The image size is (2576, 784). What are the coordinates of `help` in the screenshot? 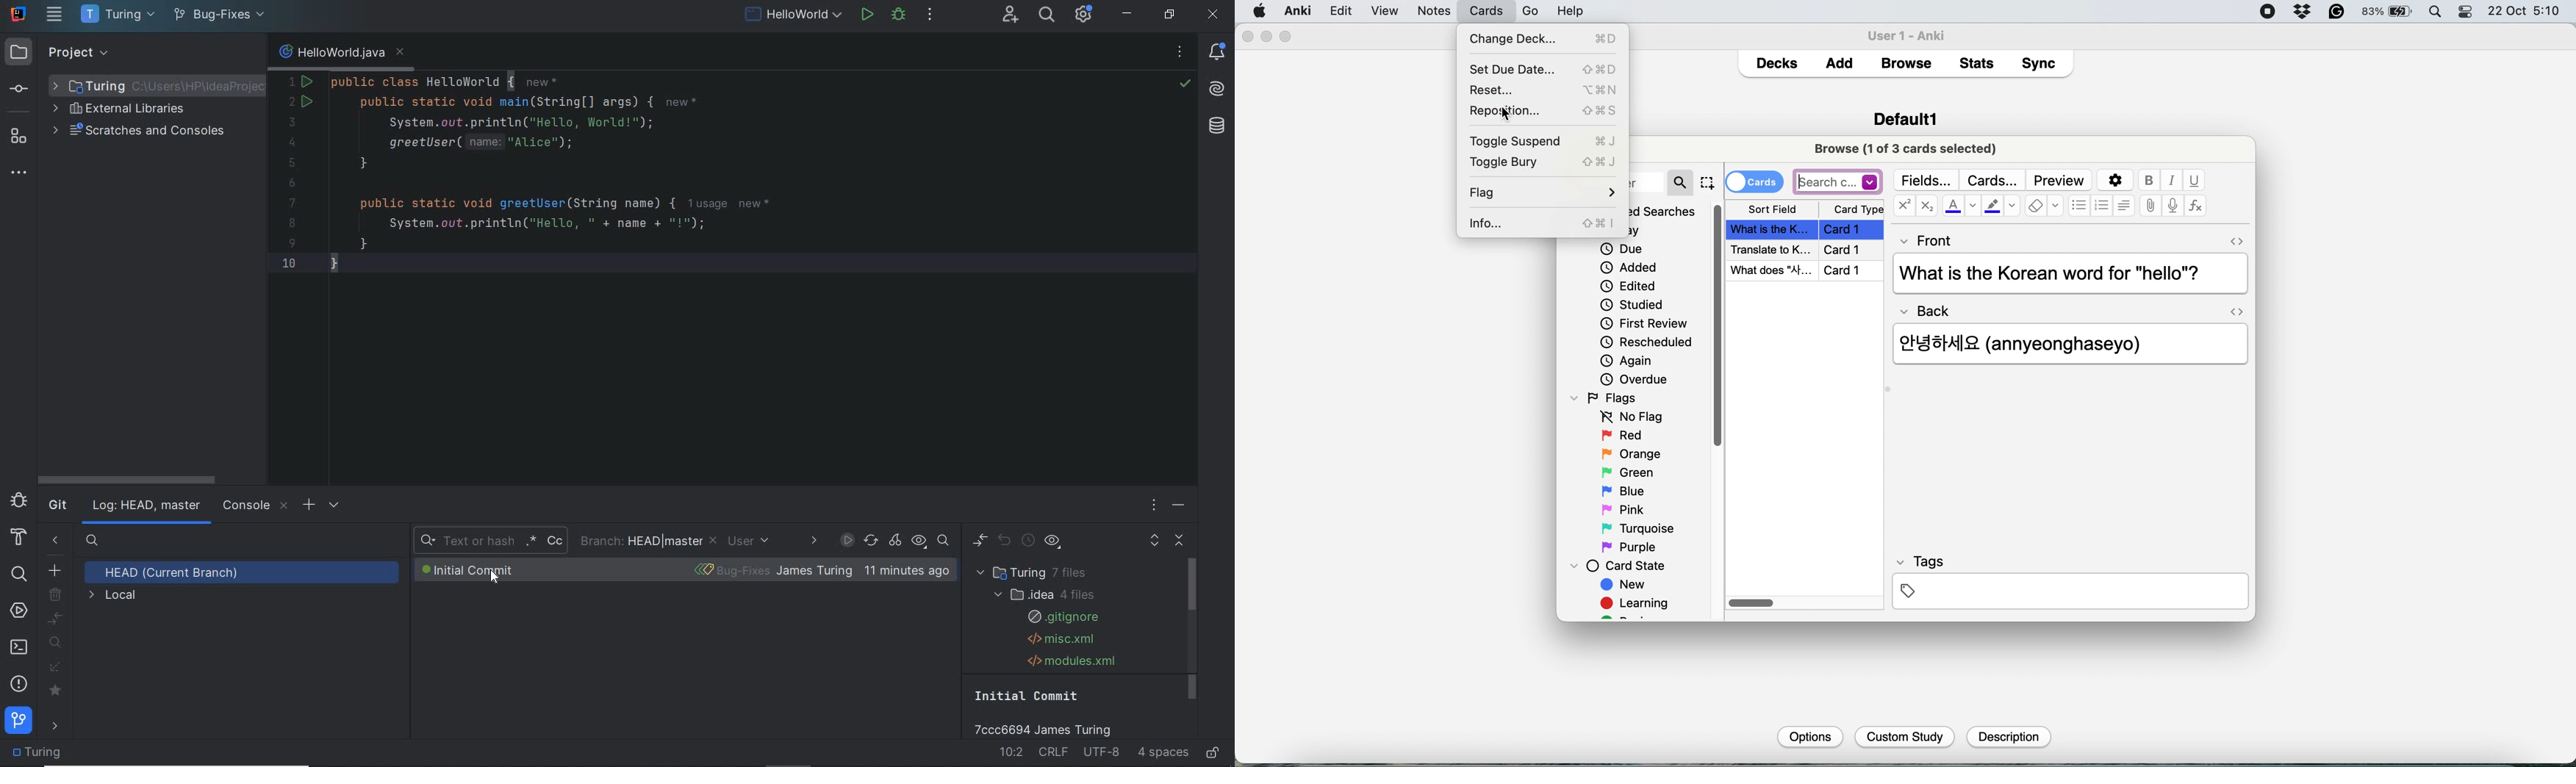 It's located at (1519, 10).